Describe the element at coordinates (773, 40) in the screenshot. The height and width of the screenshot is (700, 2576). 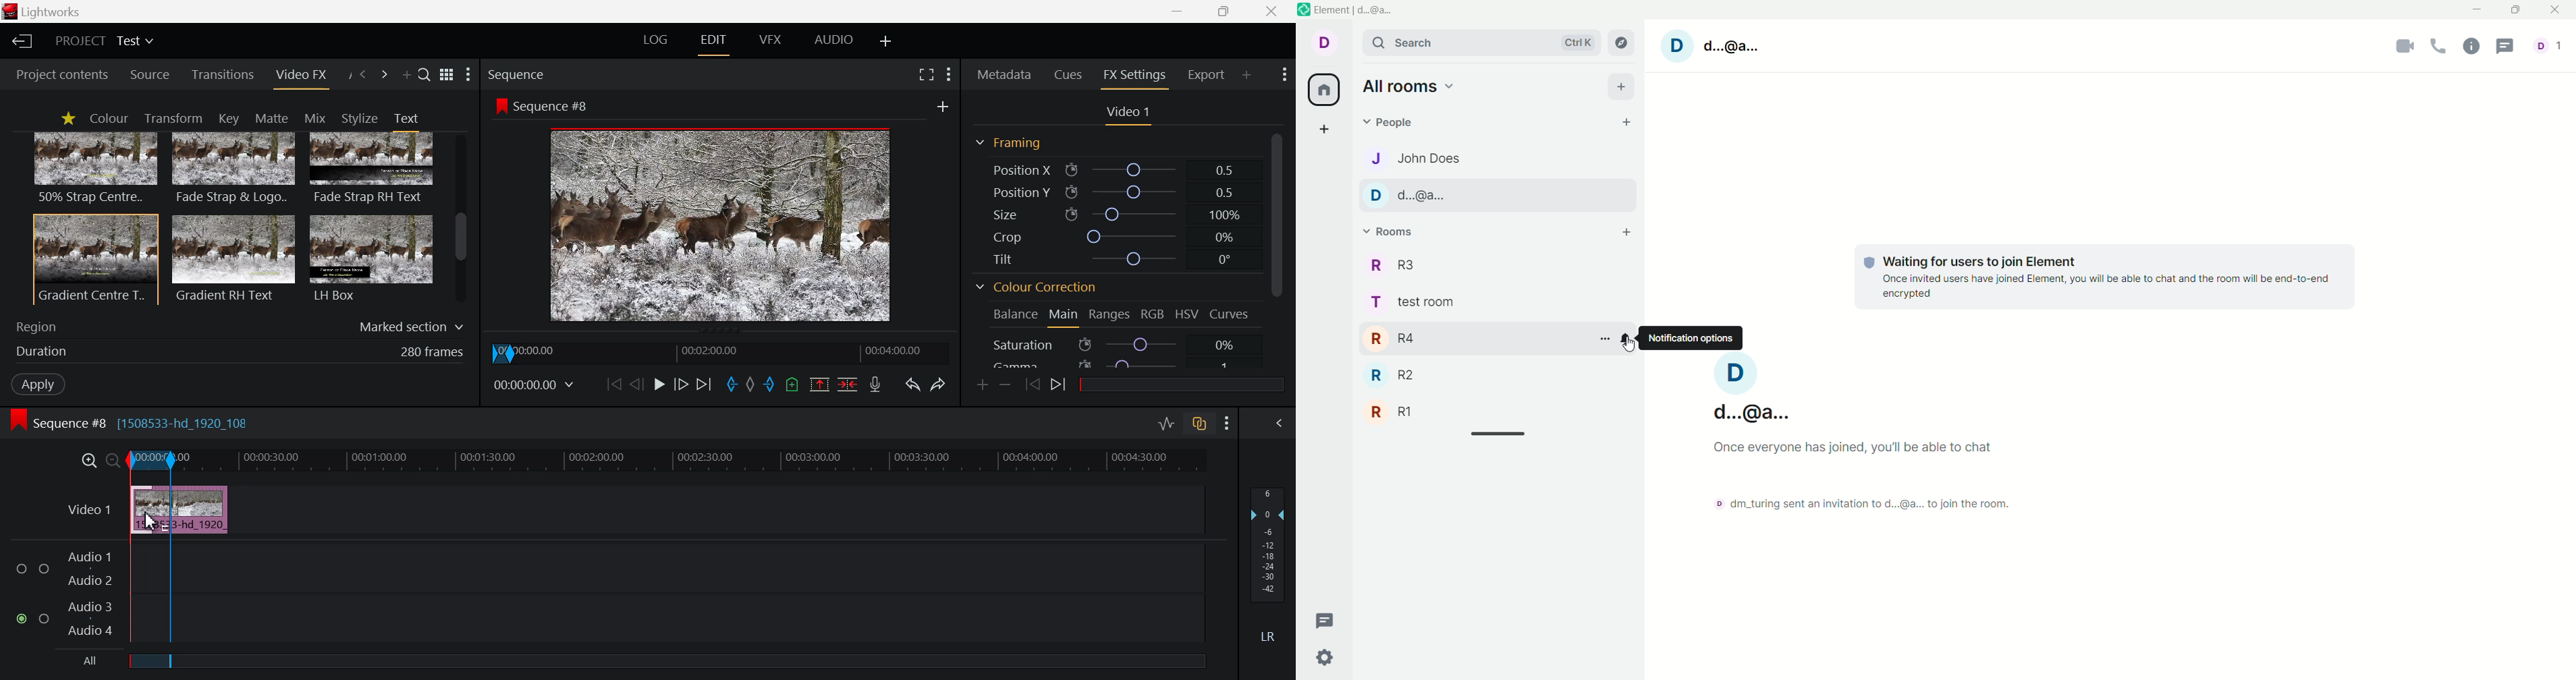
I see `VFX Layout` at that location.